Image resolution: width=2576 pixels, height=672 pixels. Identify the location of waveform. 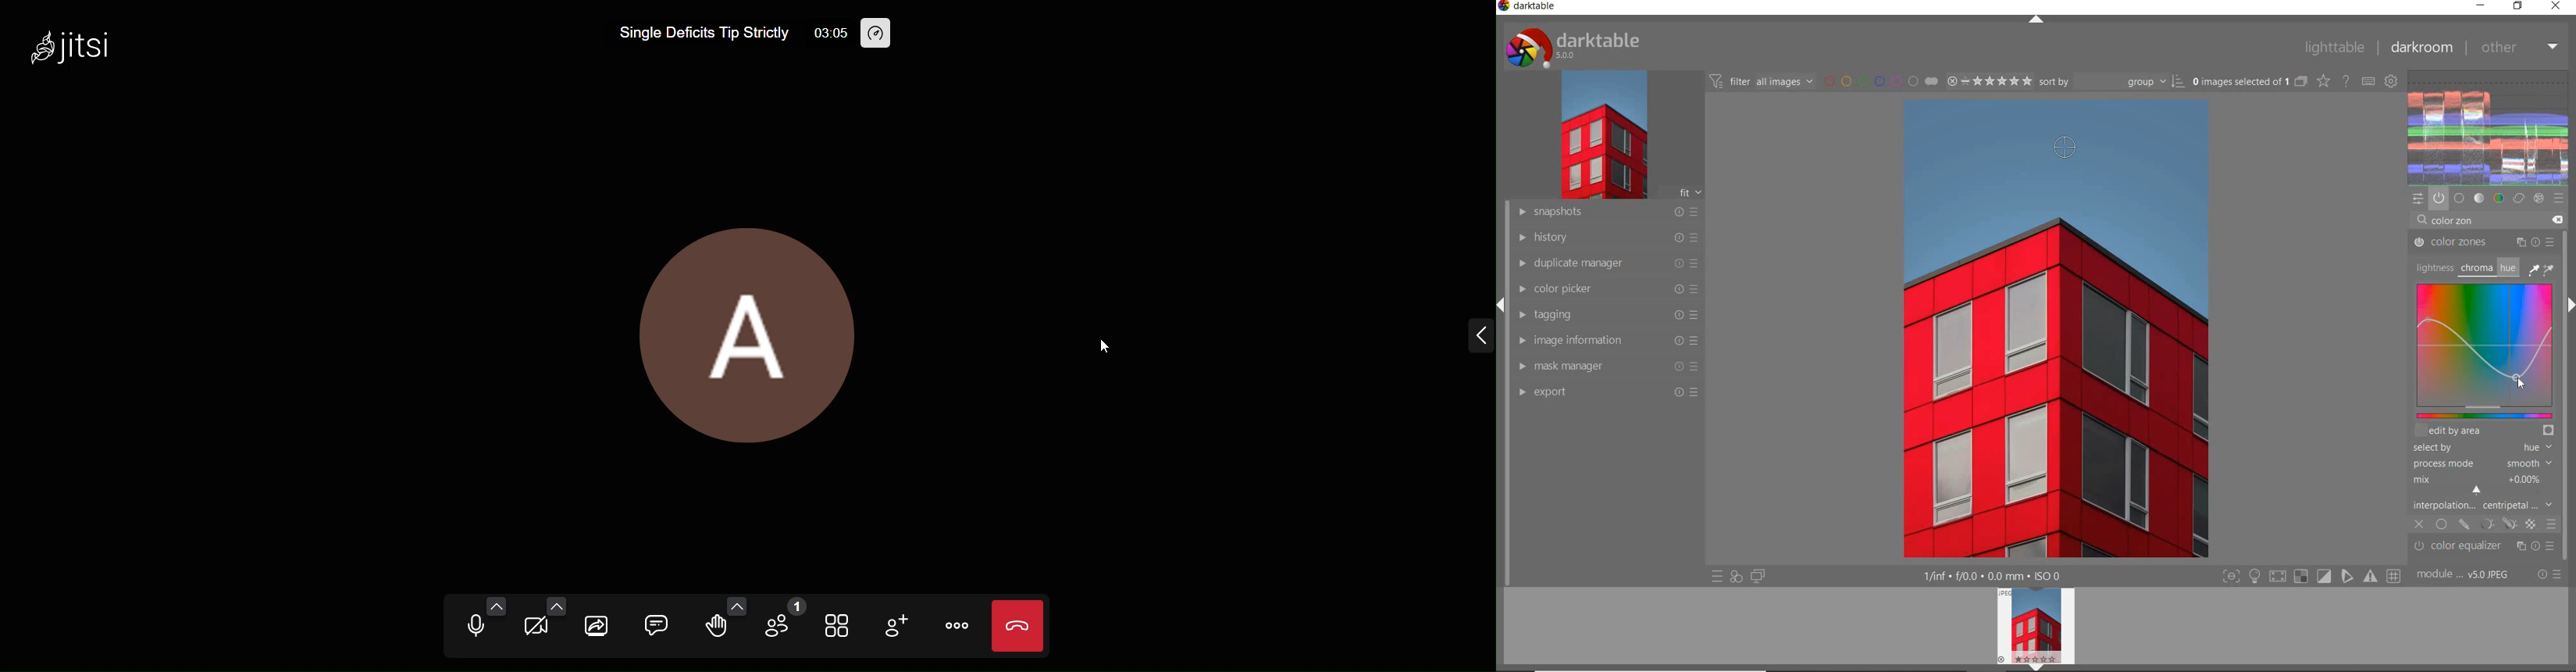
(2490, 126).